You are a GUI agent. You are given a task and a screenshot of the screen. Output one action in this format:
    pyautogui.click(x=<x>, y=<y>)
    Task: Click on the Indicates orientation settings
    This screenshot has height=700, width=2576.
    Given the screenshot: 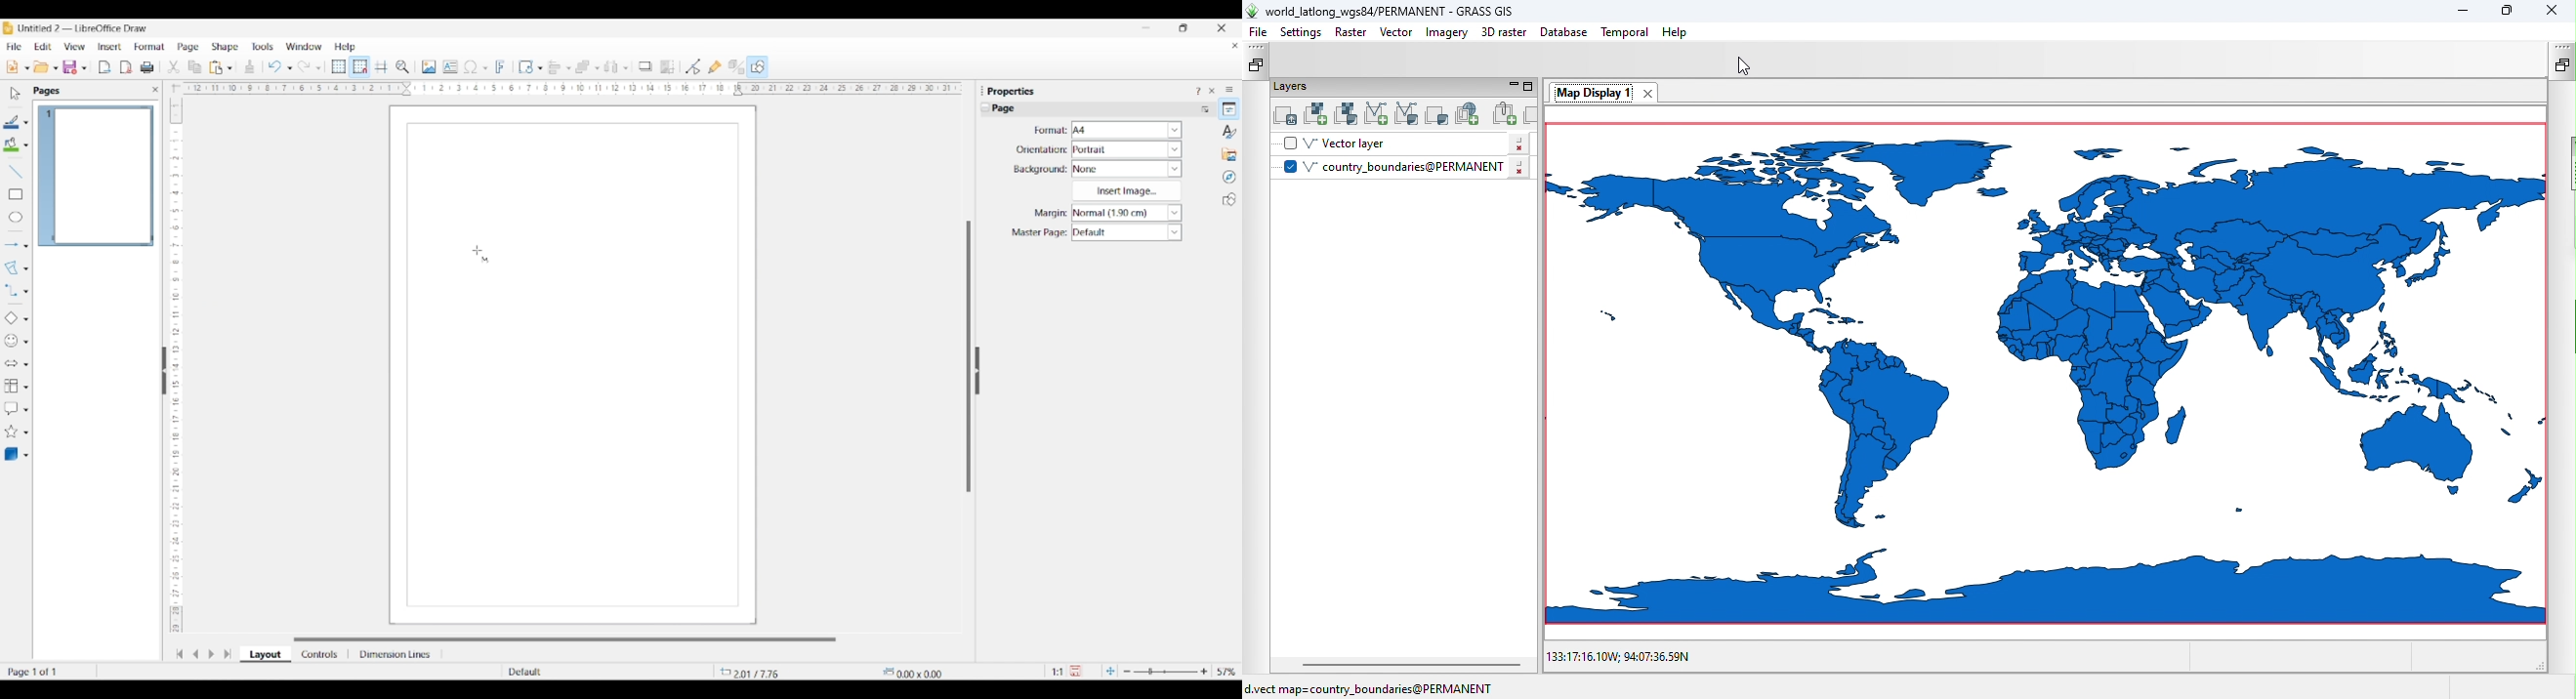 What is the action you would take?
    pyautogui.click(x=1042, y=150)
    